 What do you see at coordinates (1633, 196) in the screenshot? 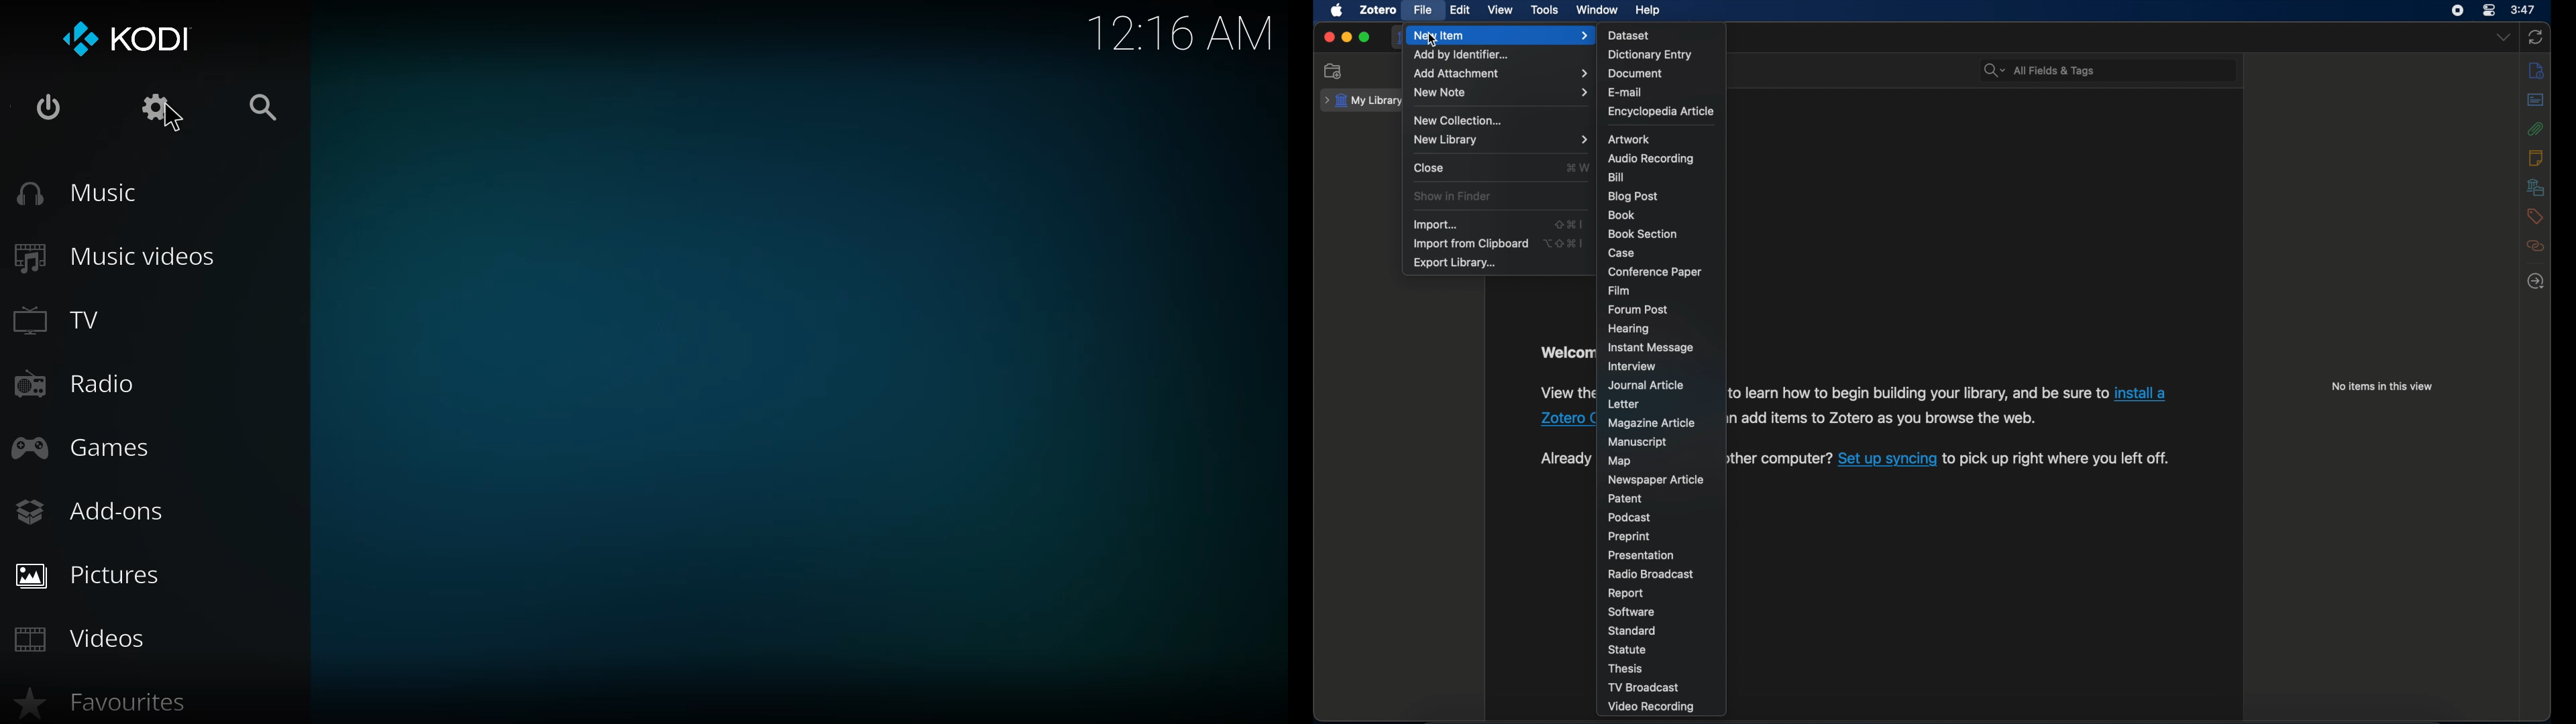
I see `blog post` at bounding box center [1633, 196].